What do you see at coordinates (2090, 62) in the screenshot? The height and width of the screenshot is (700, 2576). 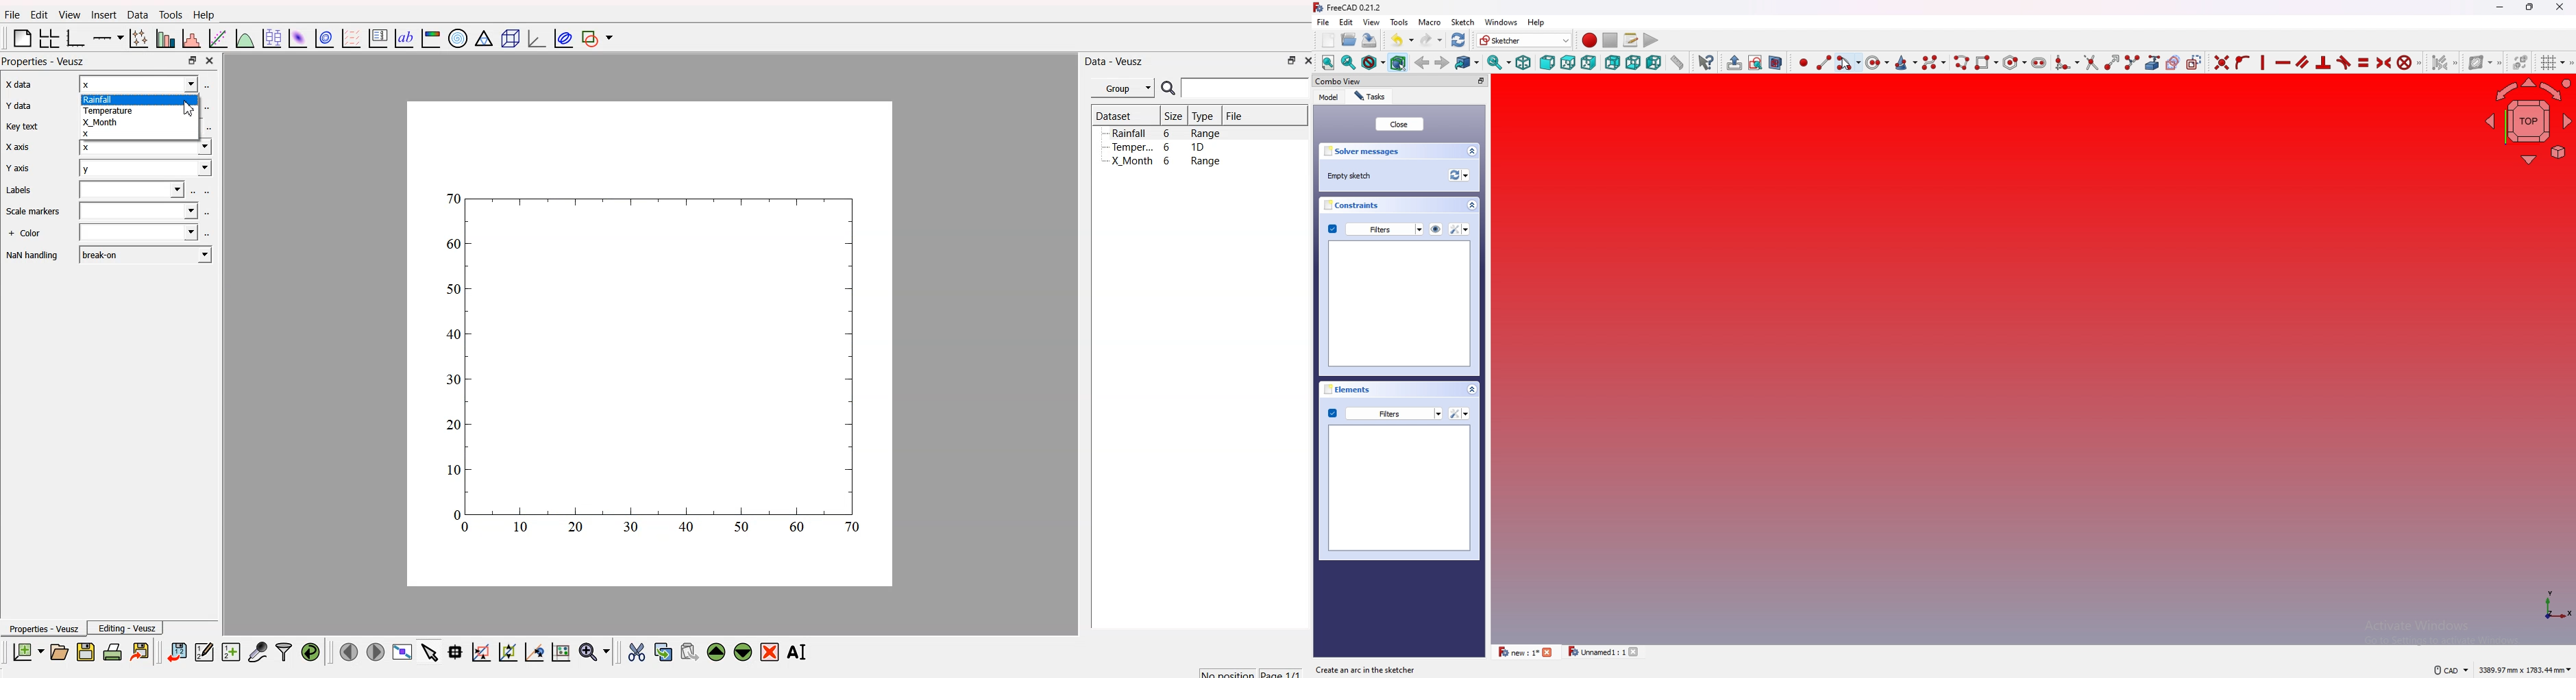 I see `trim edge` at bounding box center [2090, 62].